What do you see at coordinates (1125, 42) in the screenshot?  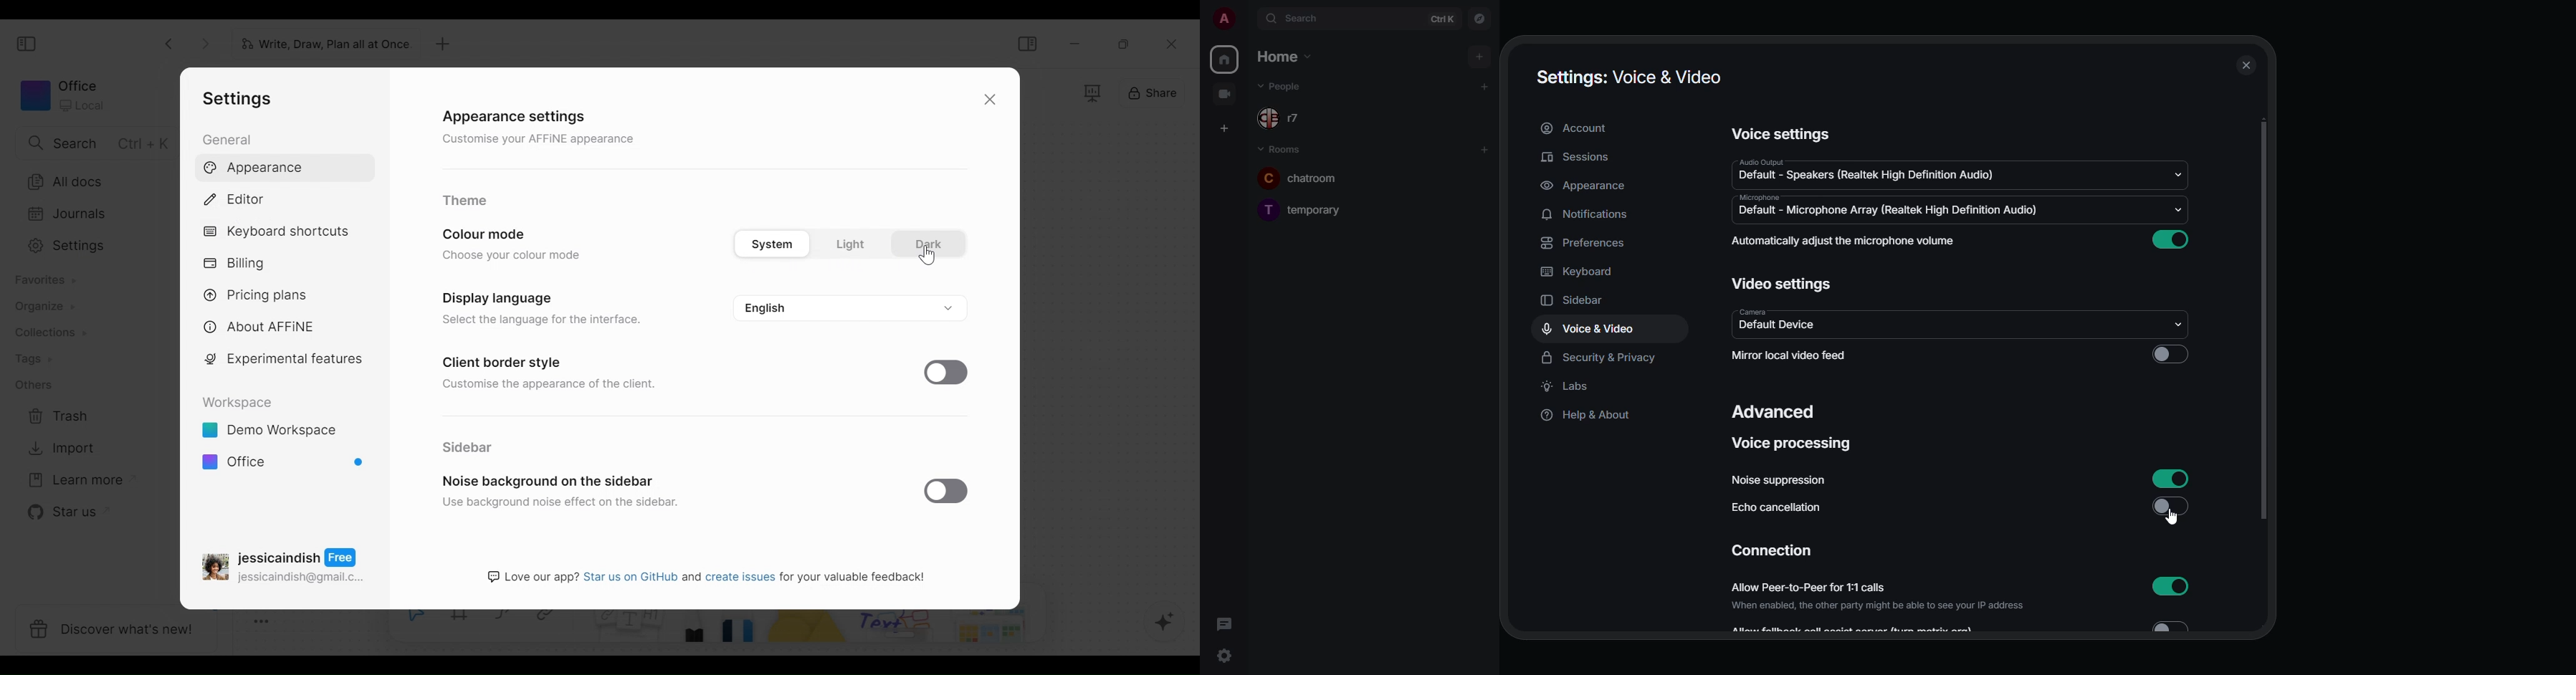 I see `Restore` at bounding box center [1125, 42].